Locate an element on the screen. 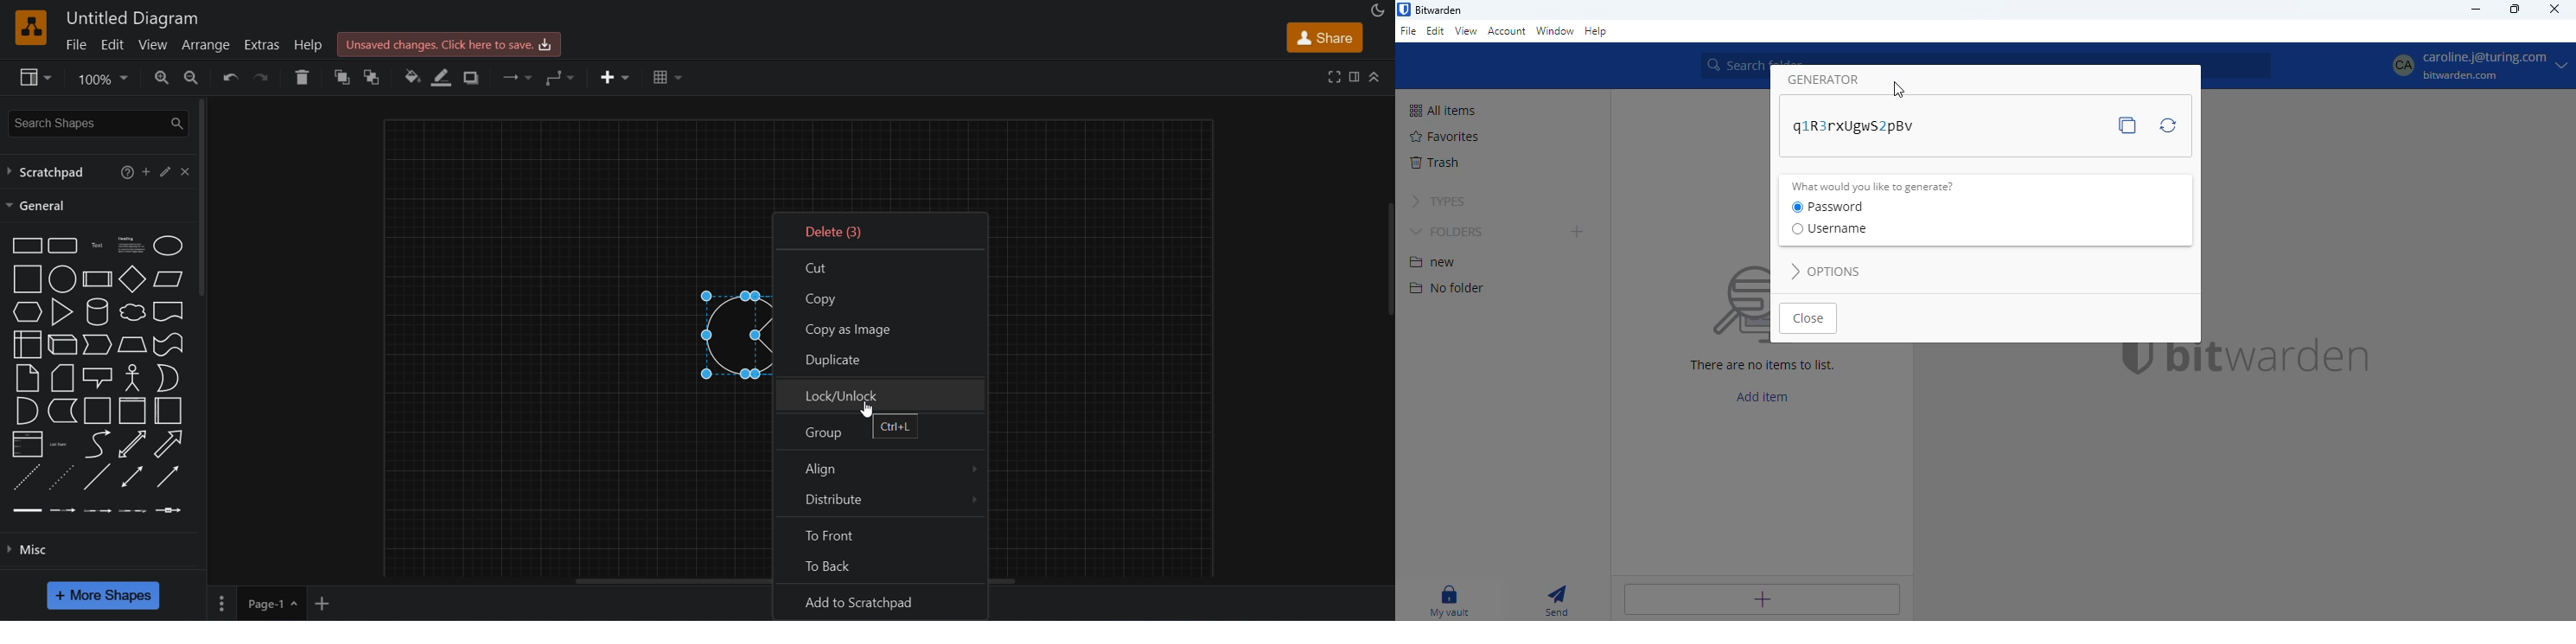 The height and width of the screenshot is (644, 2576). favorites is located at coordinates (1445, 136).